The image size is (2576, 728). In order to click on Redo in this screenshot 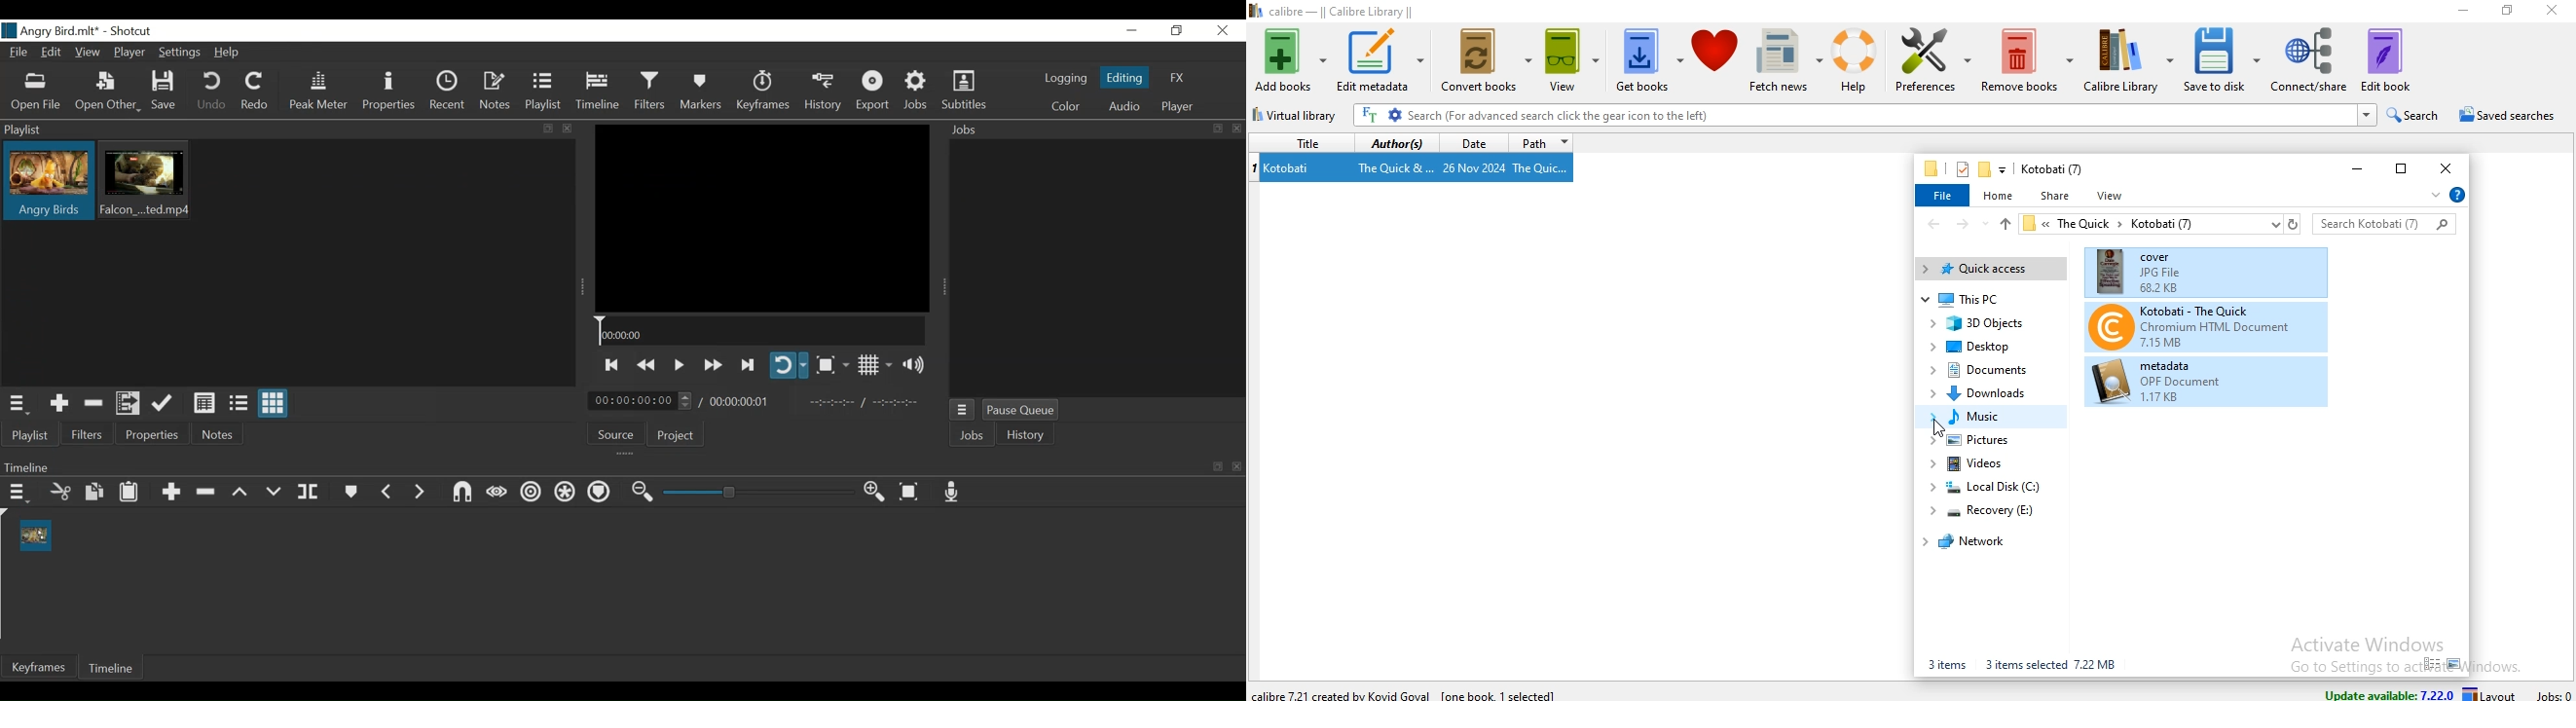, I will do `click(256, 91)`.